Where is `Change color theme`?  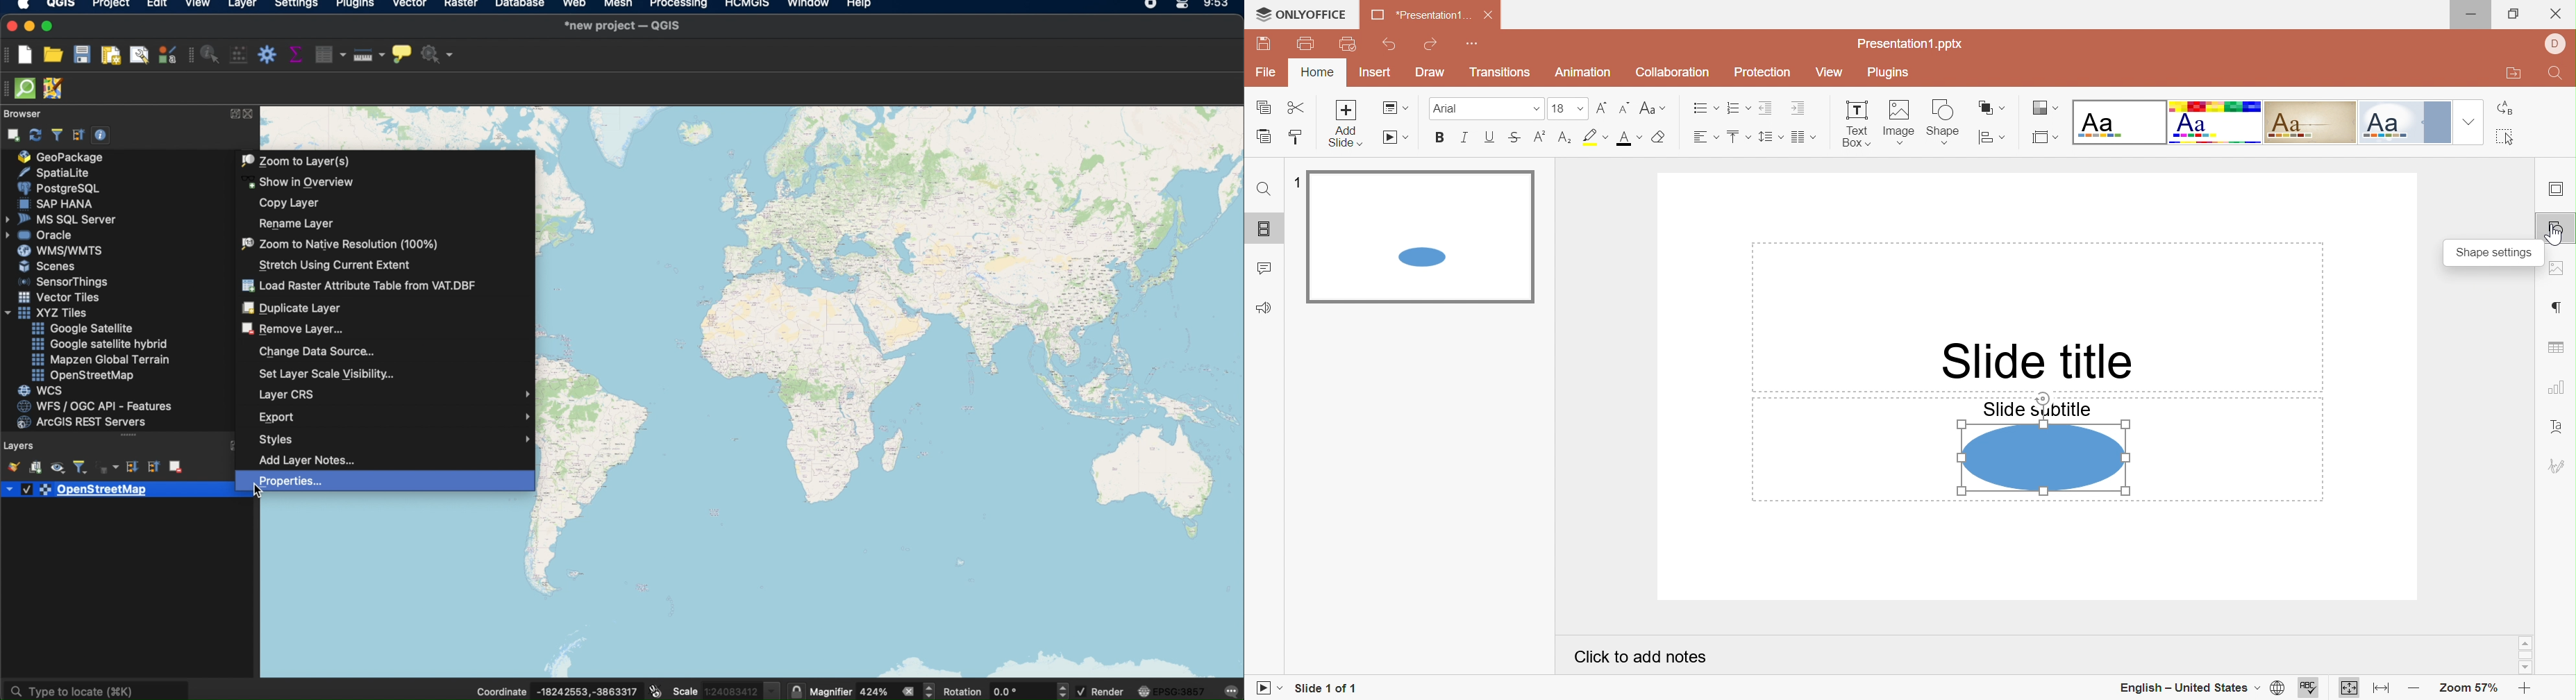
Change color theme is located at coordinates (2043, 108).